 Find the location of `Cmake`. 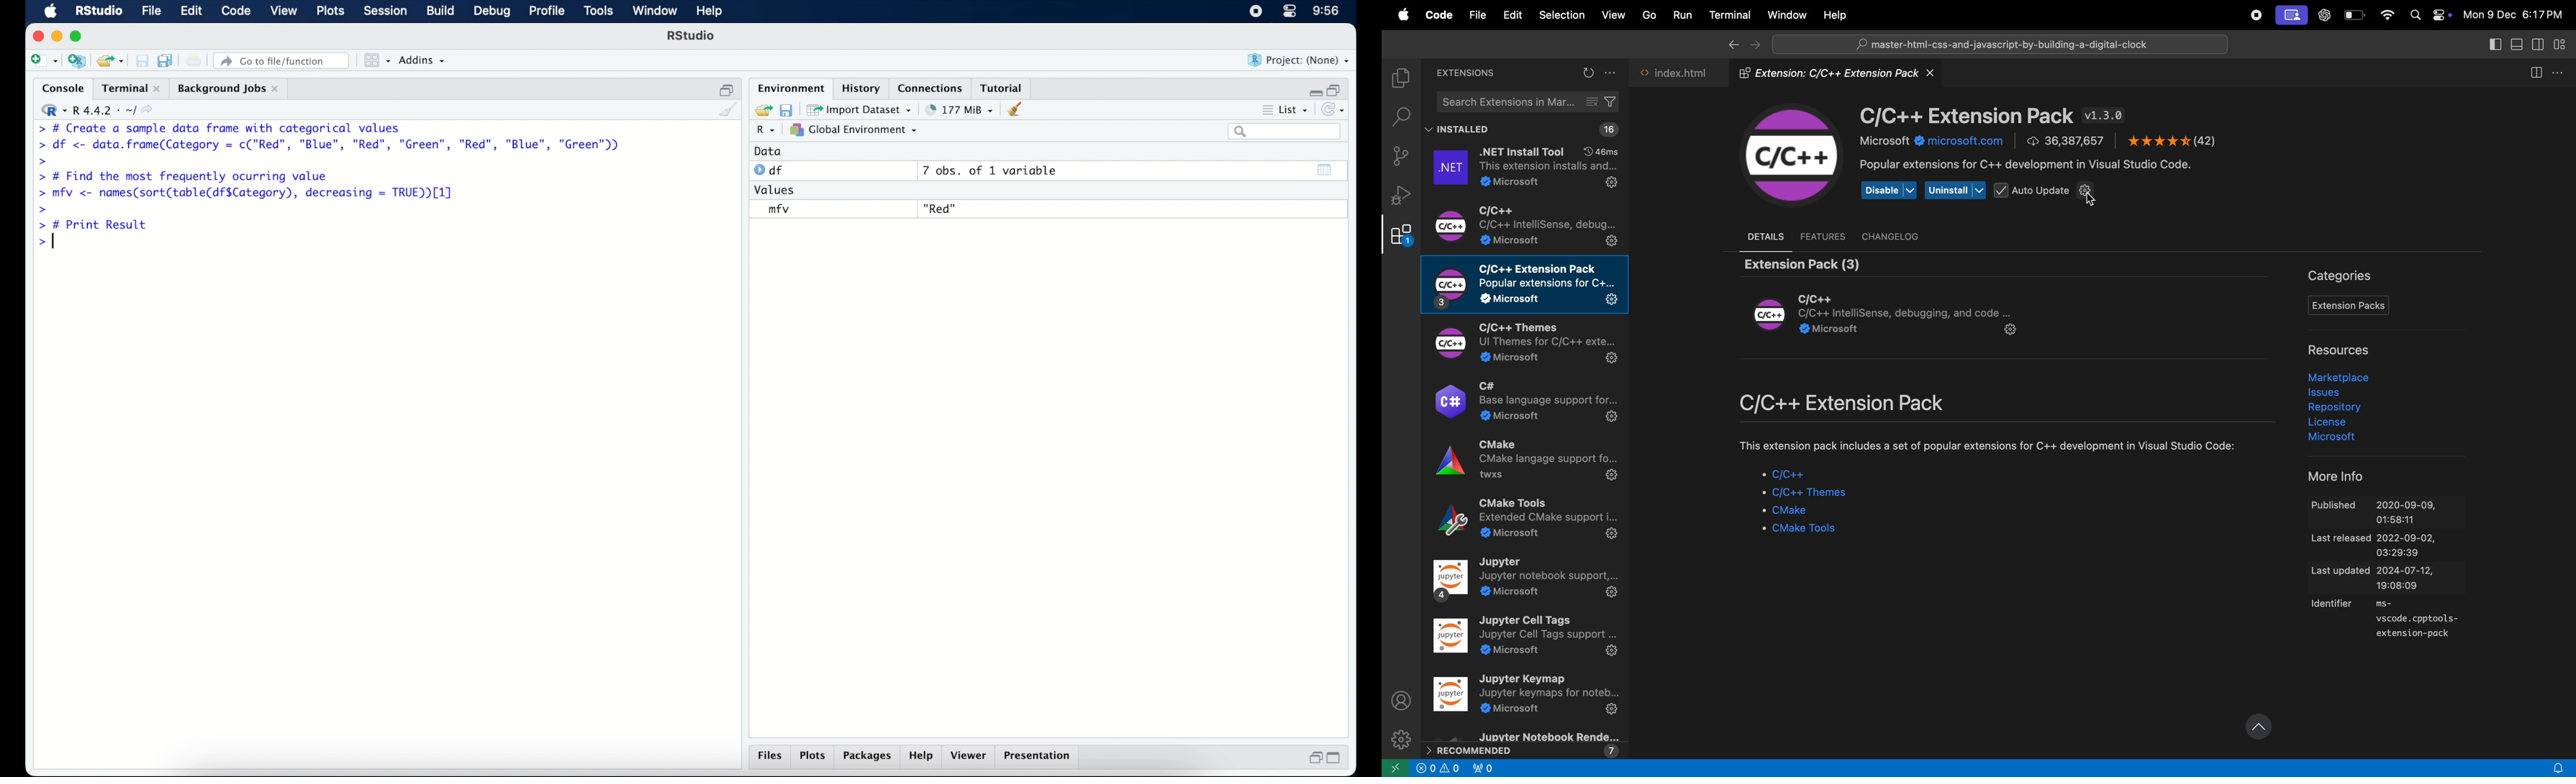

Cmake is located at coordinates (1804, 512).